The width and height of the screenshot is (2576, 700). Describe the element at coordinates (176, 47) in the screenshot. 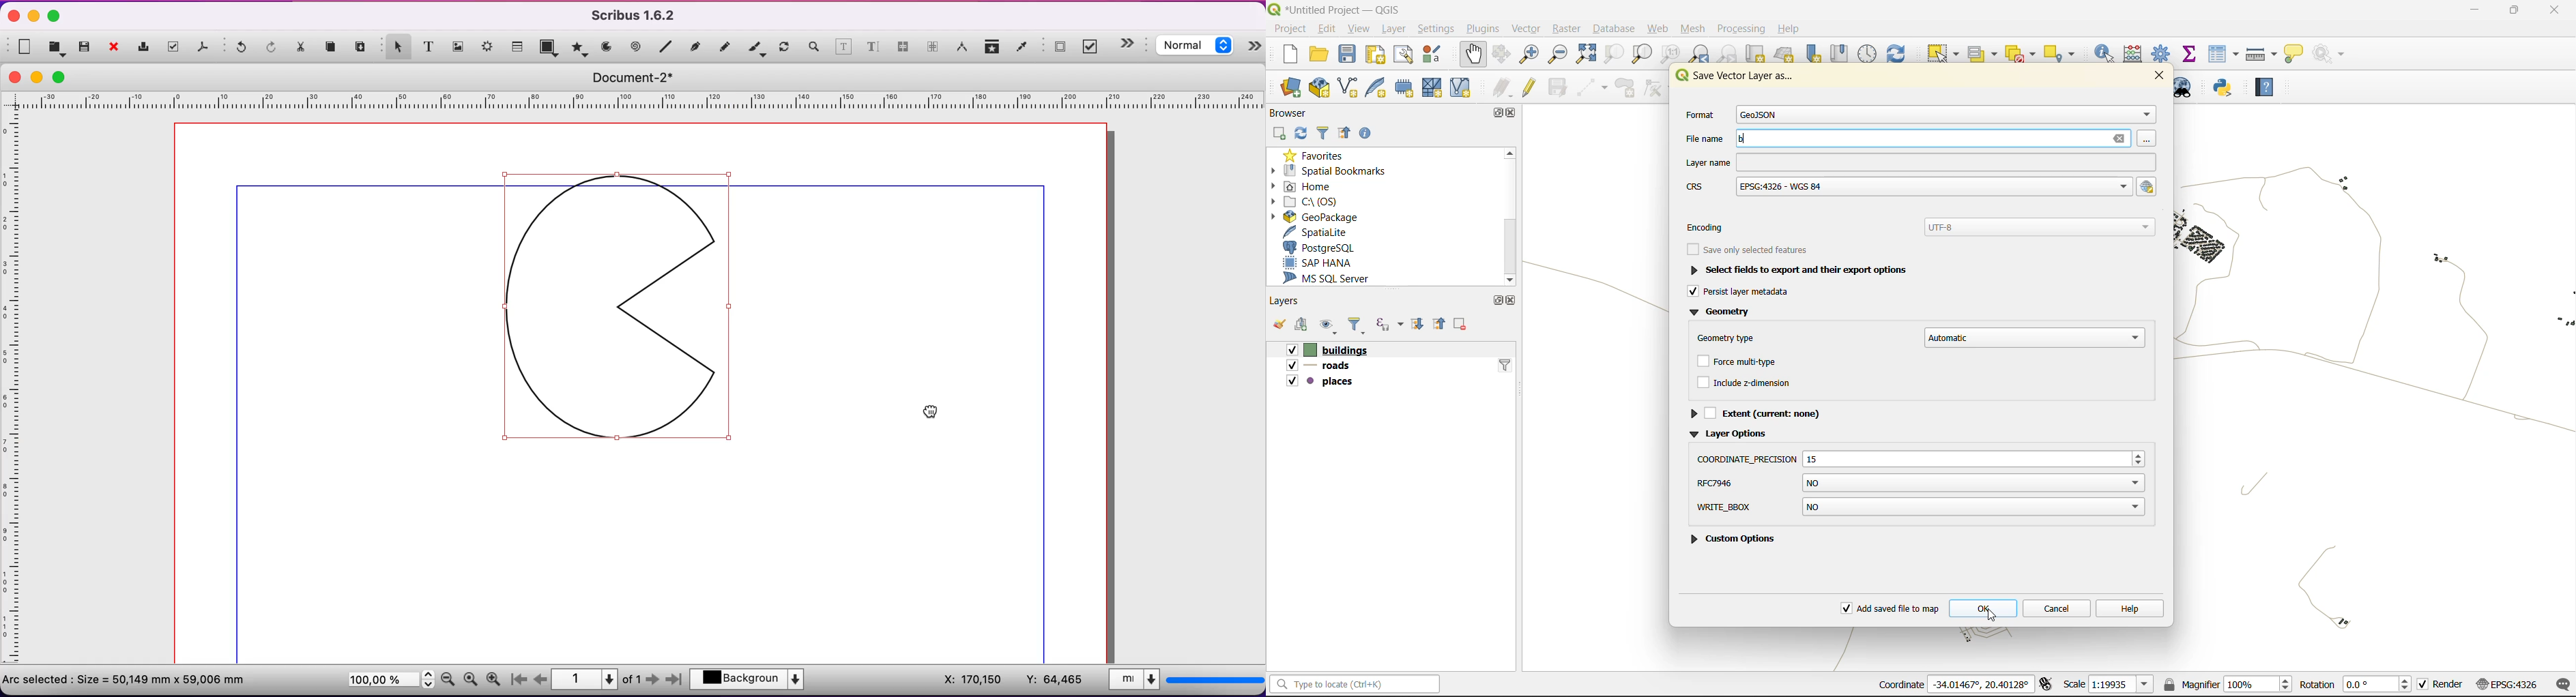

I see `preflight verifier` at that location.